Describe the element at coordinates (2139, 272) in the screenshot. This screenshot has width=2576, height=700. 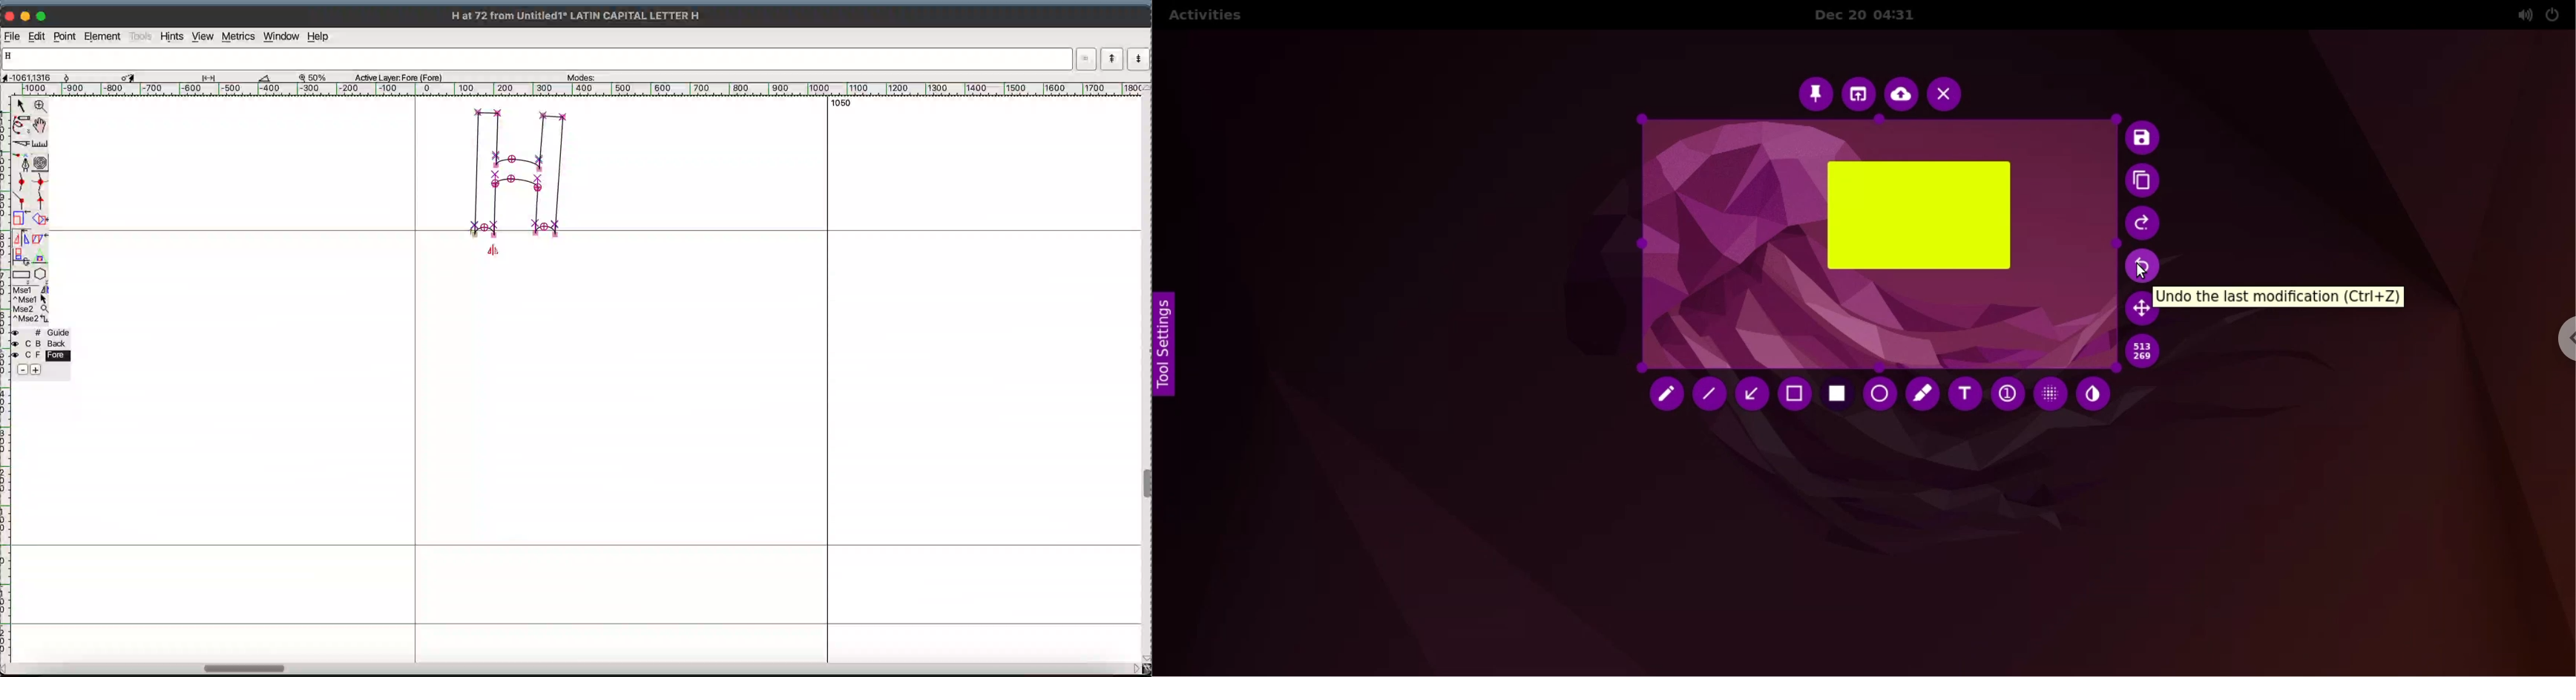
I see `cursor` at that location.